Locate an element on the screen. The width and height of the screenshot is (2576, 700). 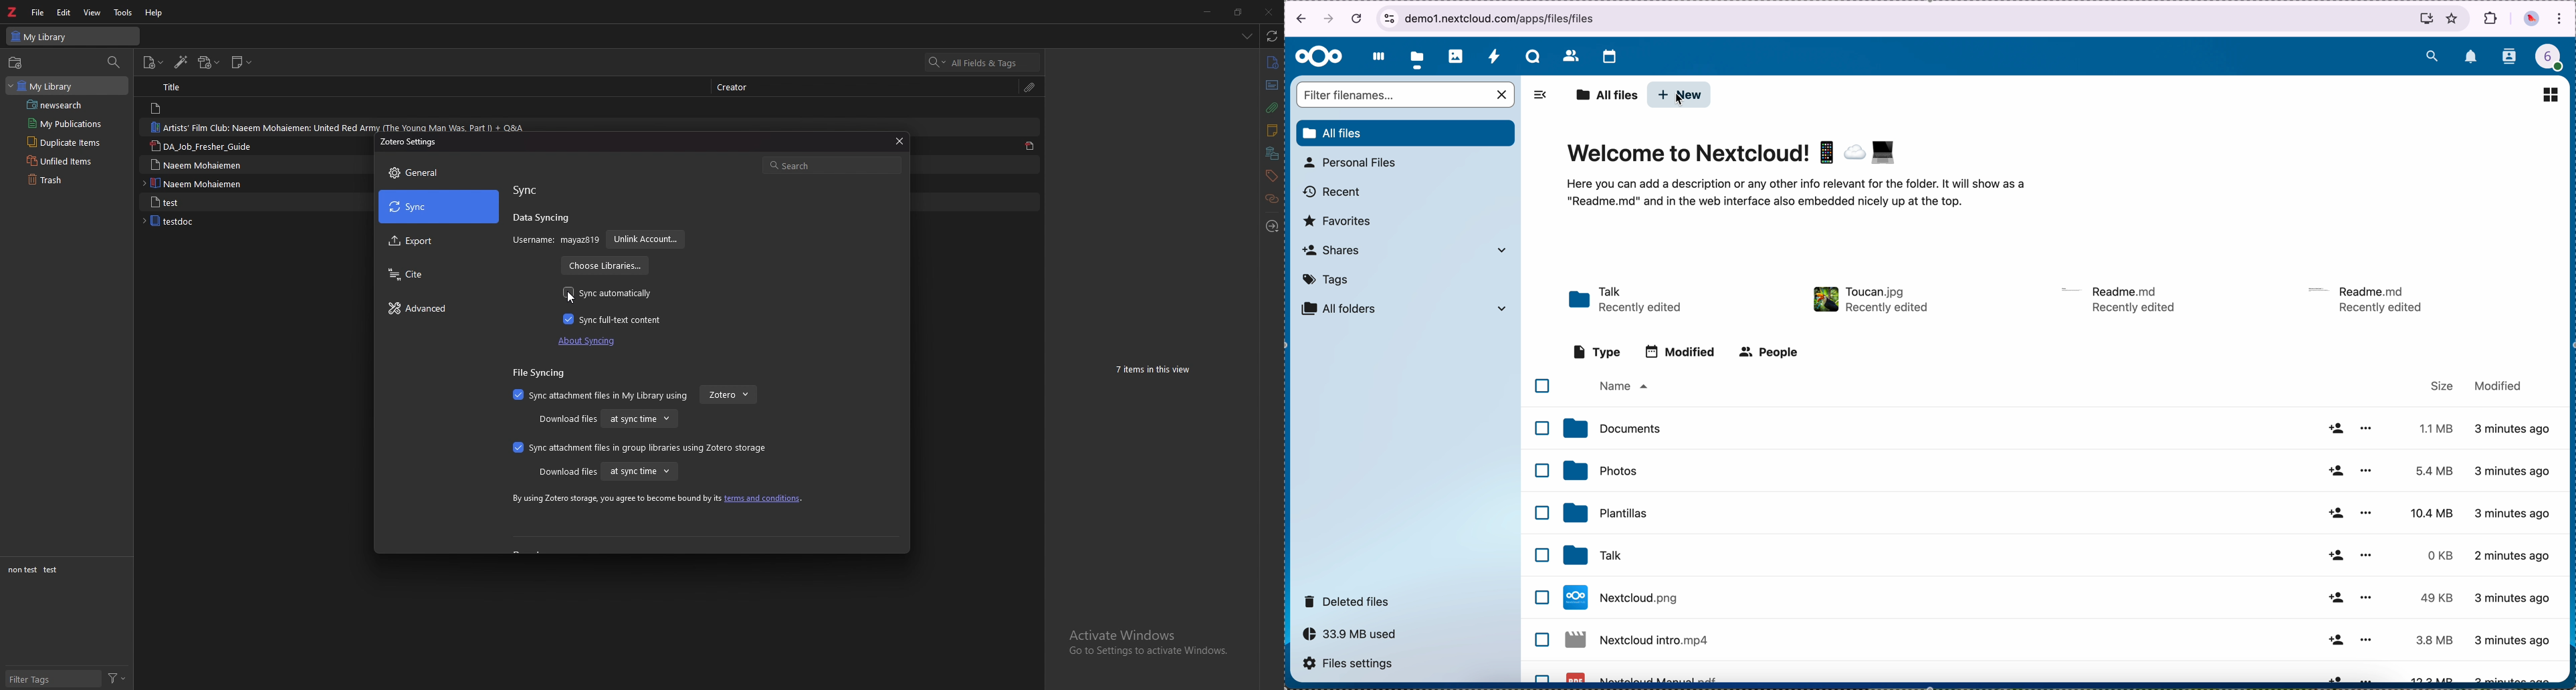
my publications is located at coordinates (68, 124).